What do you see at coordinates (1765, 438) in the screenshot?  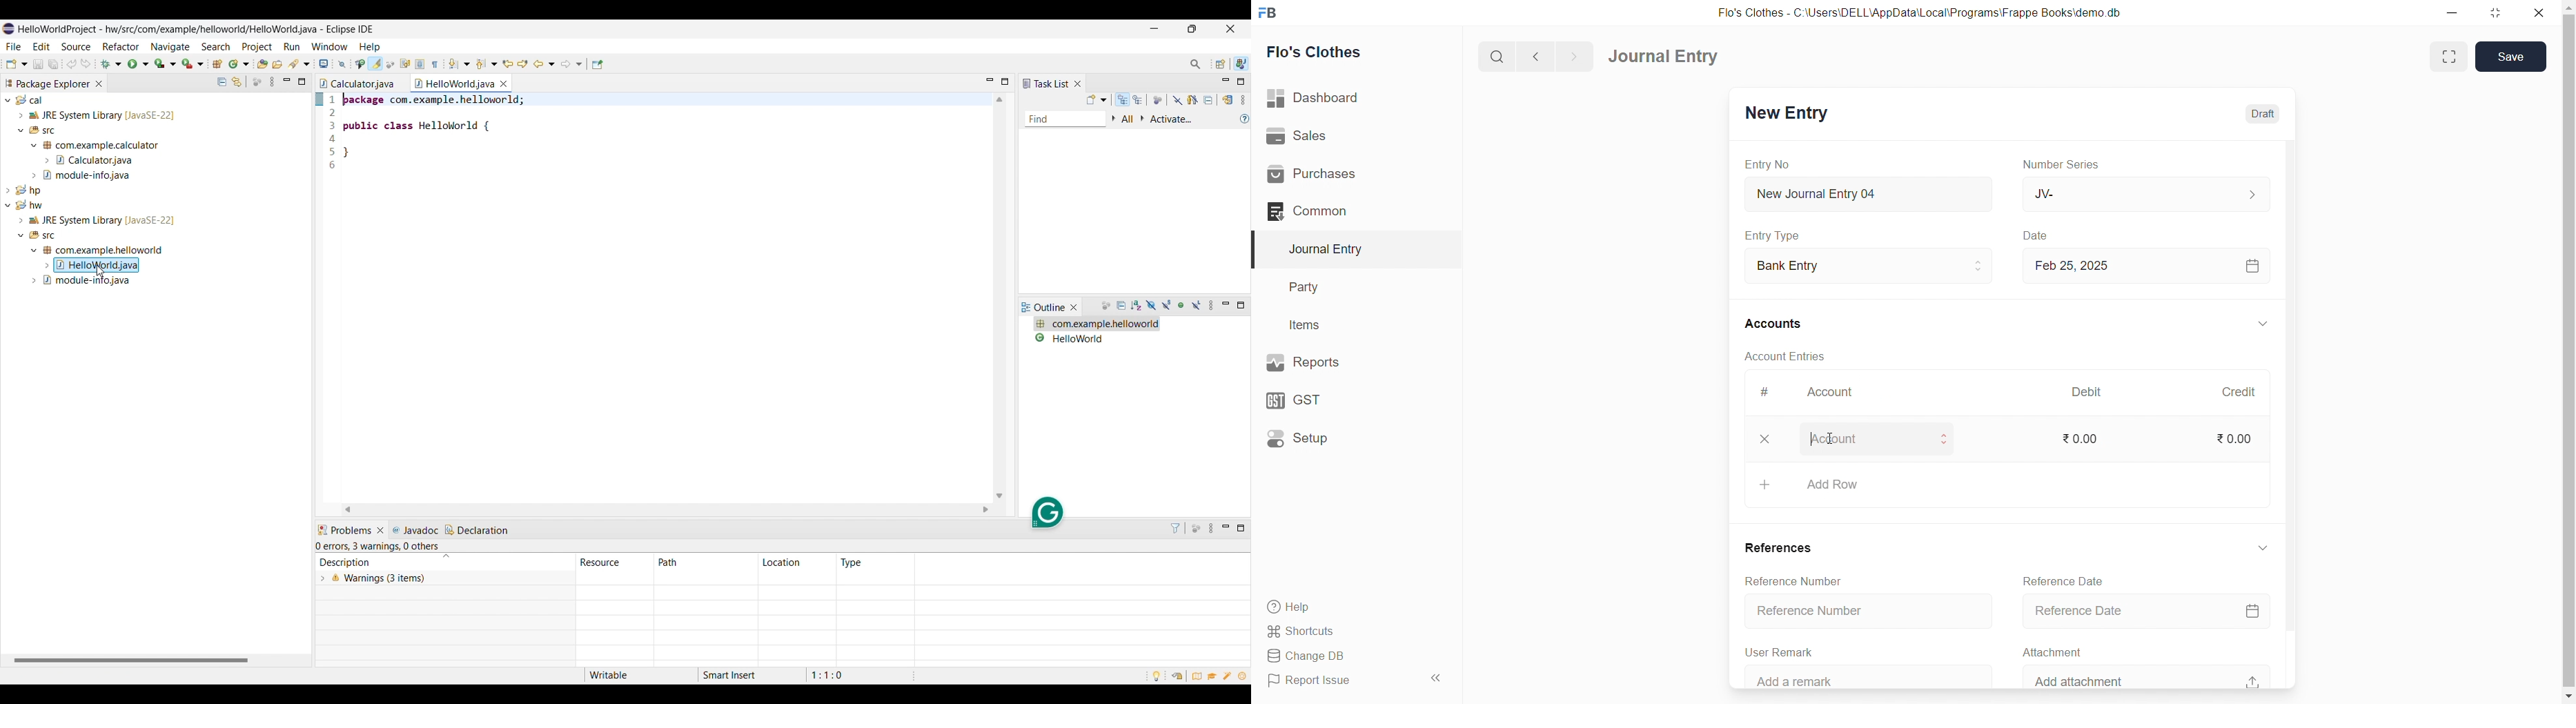 I see `close` at bounding box center [1765, 438].